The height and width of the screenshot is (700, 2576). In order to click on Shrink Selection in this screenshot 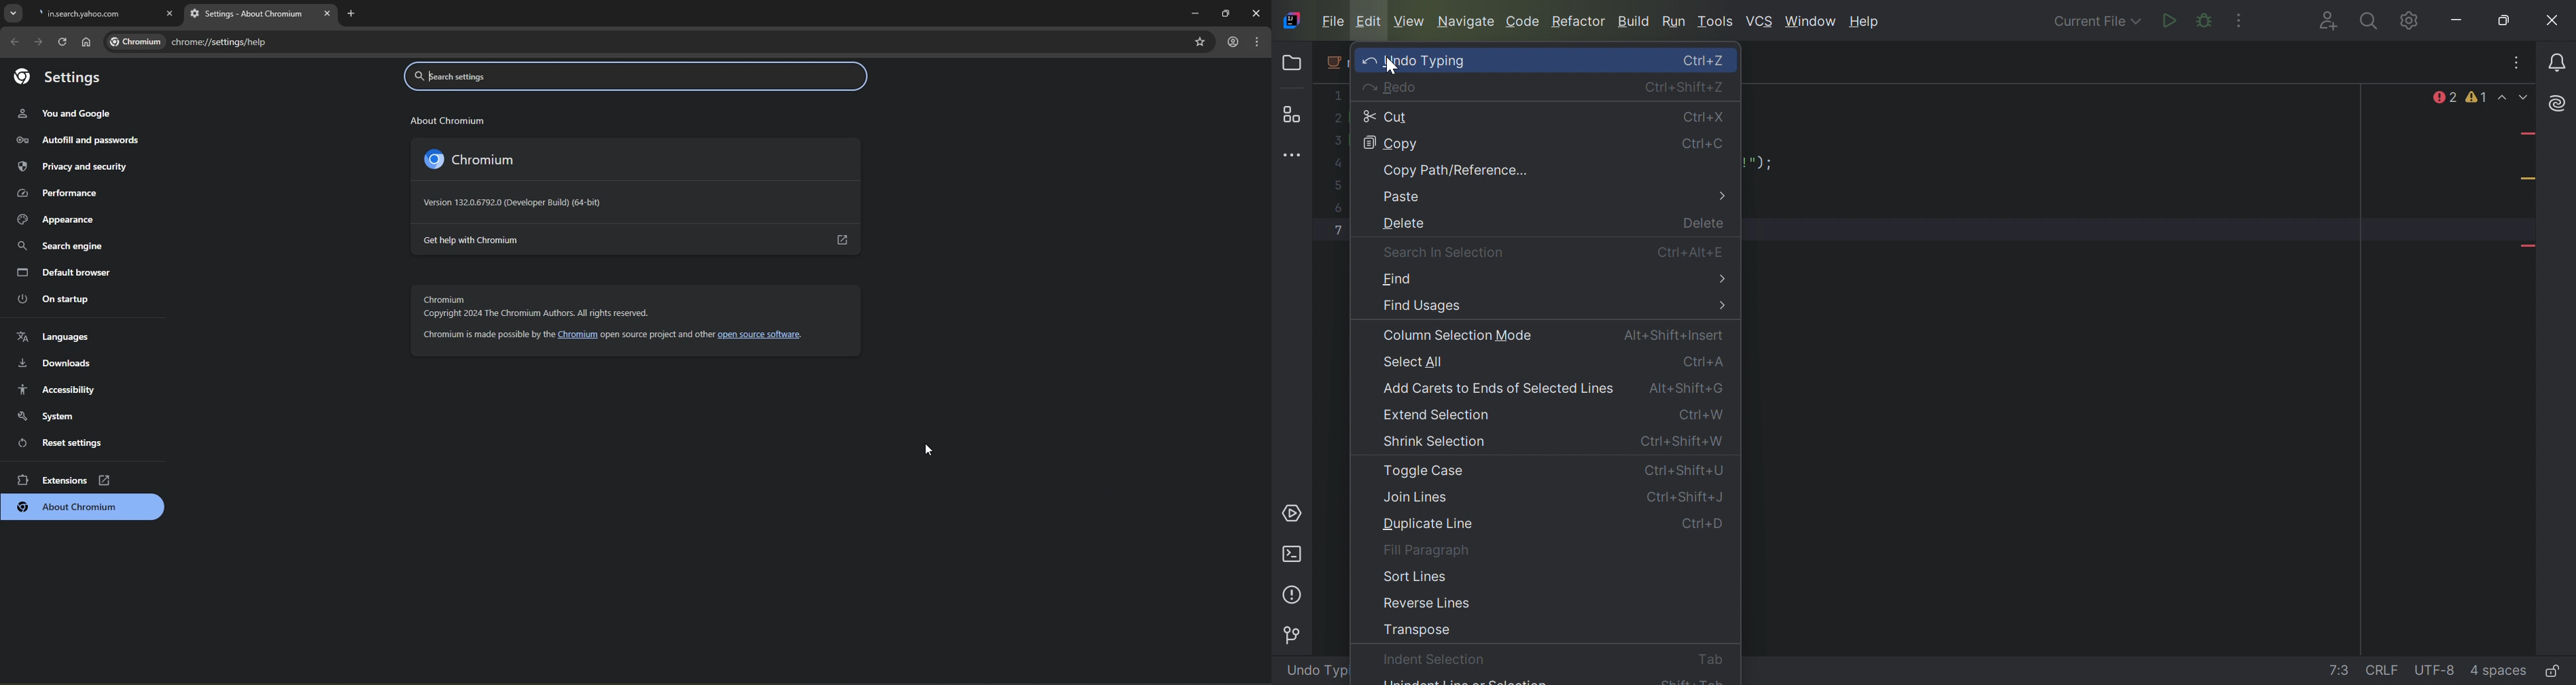, I will do `click(1437, 442)`.